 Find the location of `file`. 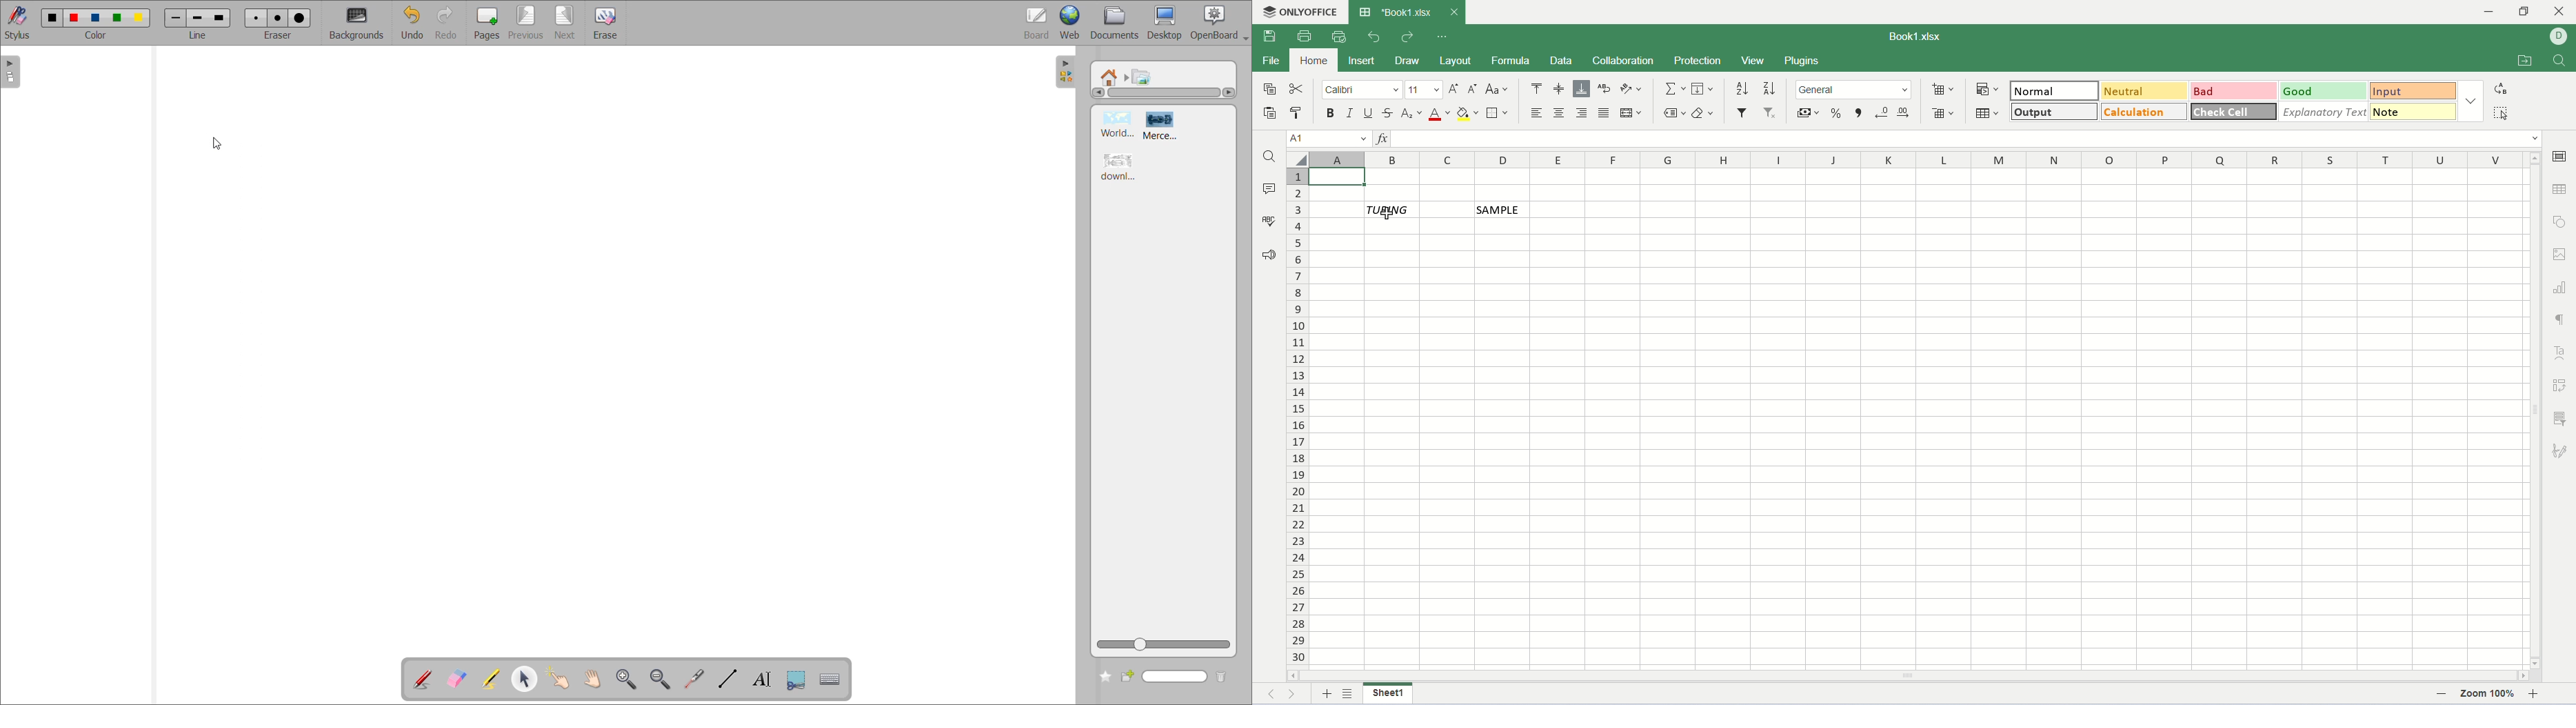

file is located at coordinates (1271, 60).